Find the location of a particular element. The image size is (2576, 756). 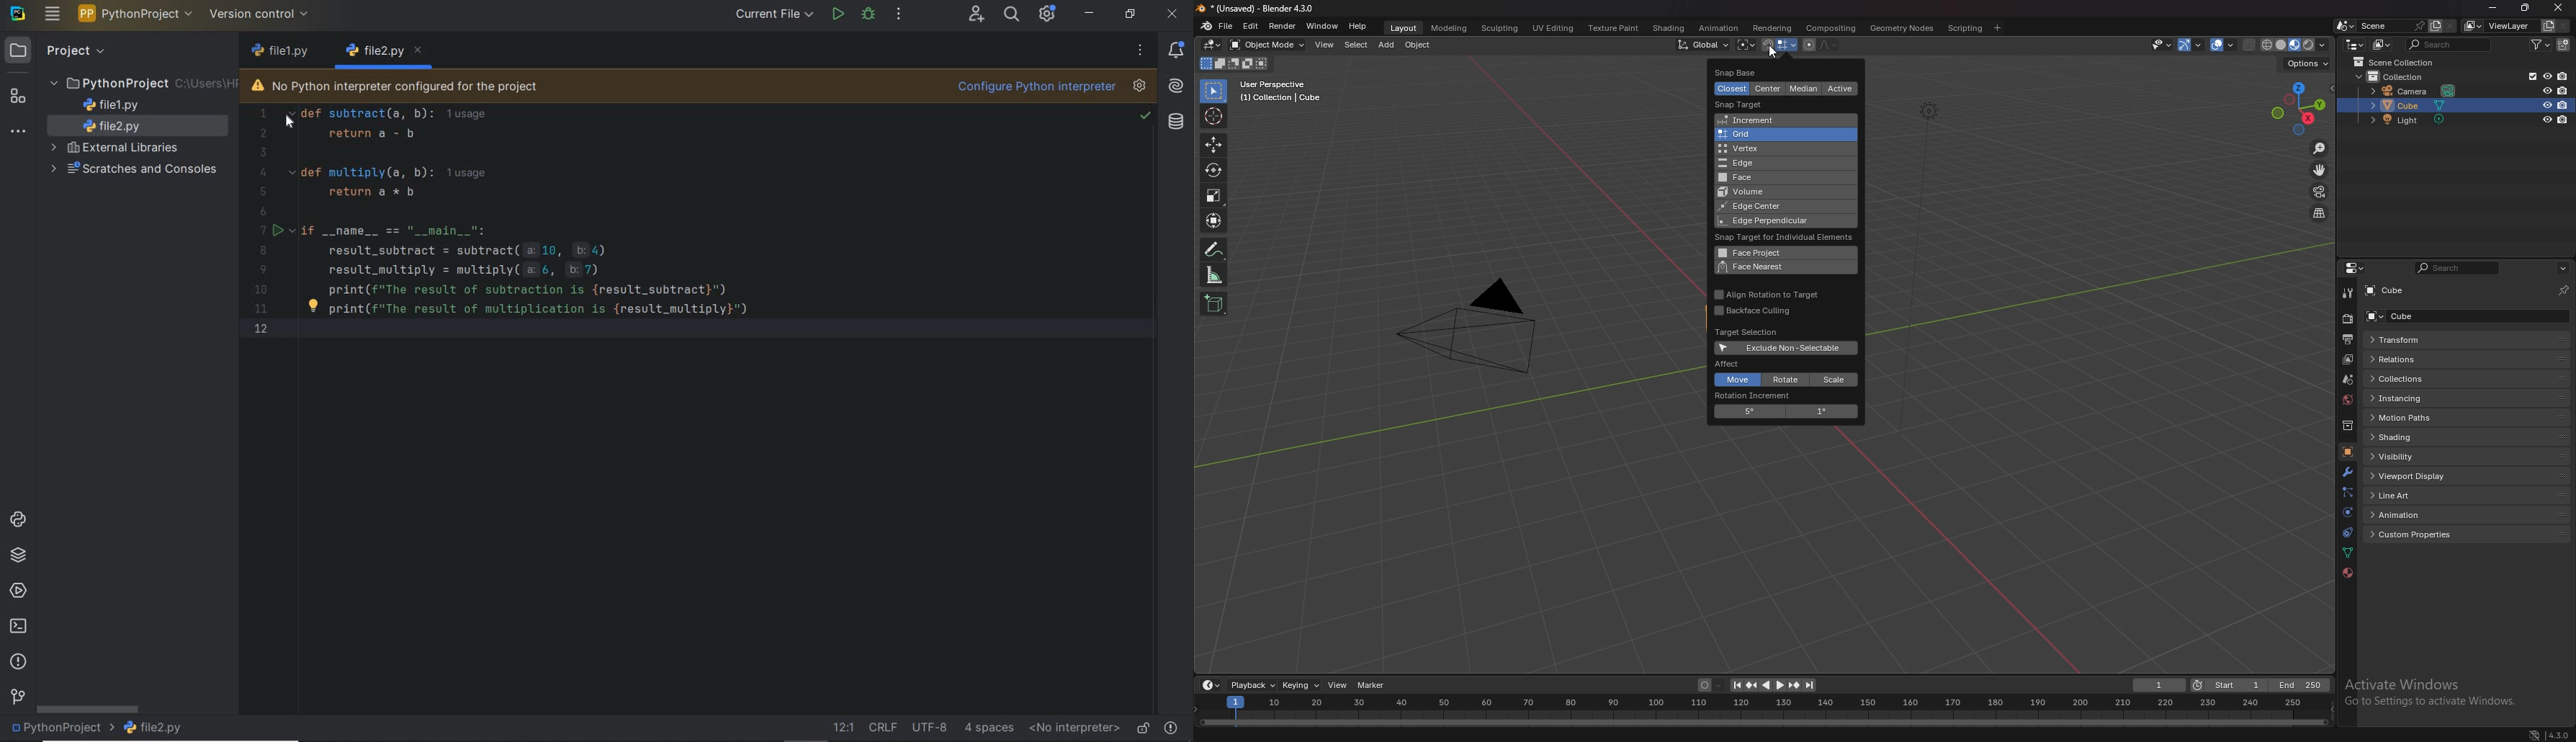

cursor is located at coordinates (1212, 115).